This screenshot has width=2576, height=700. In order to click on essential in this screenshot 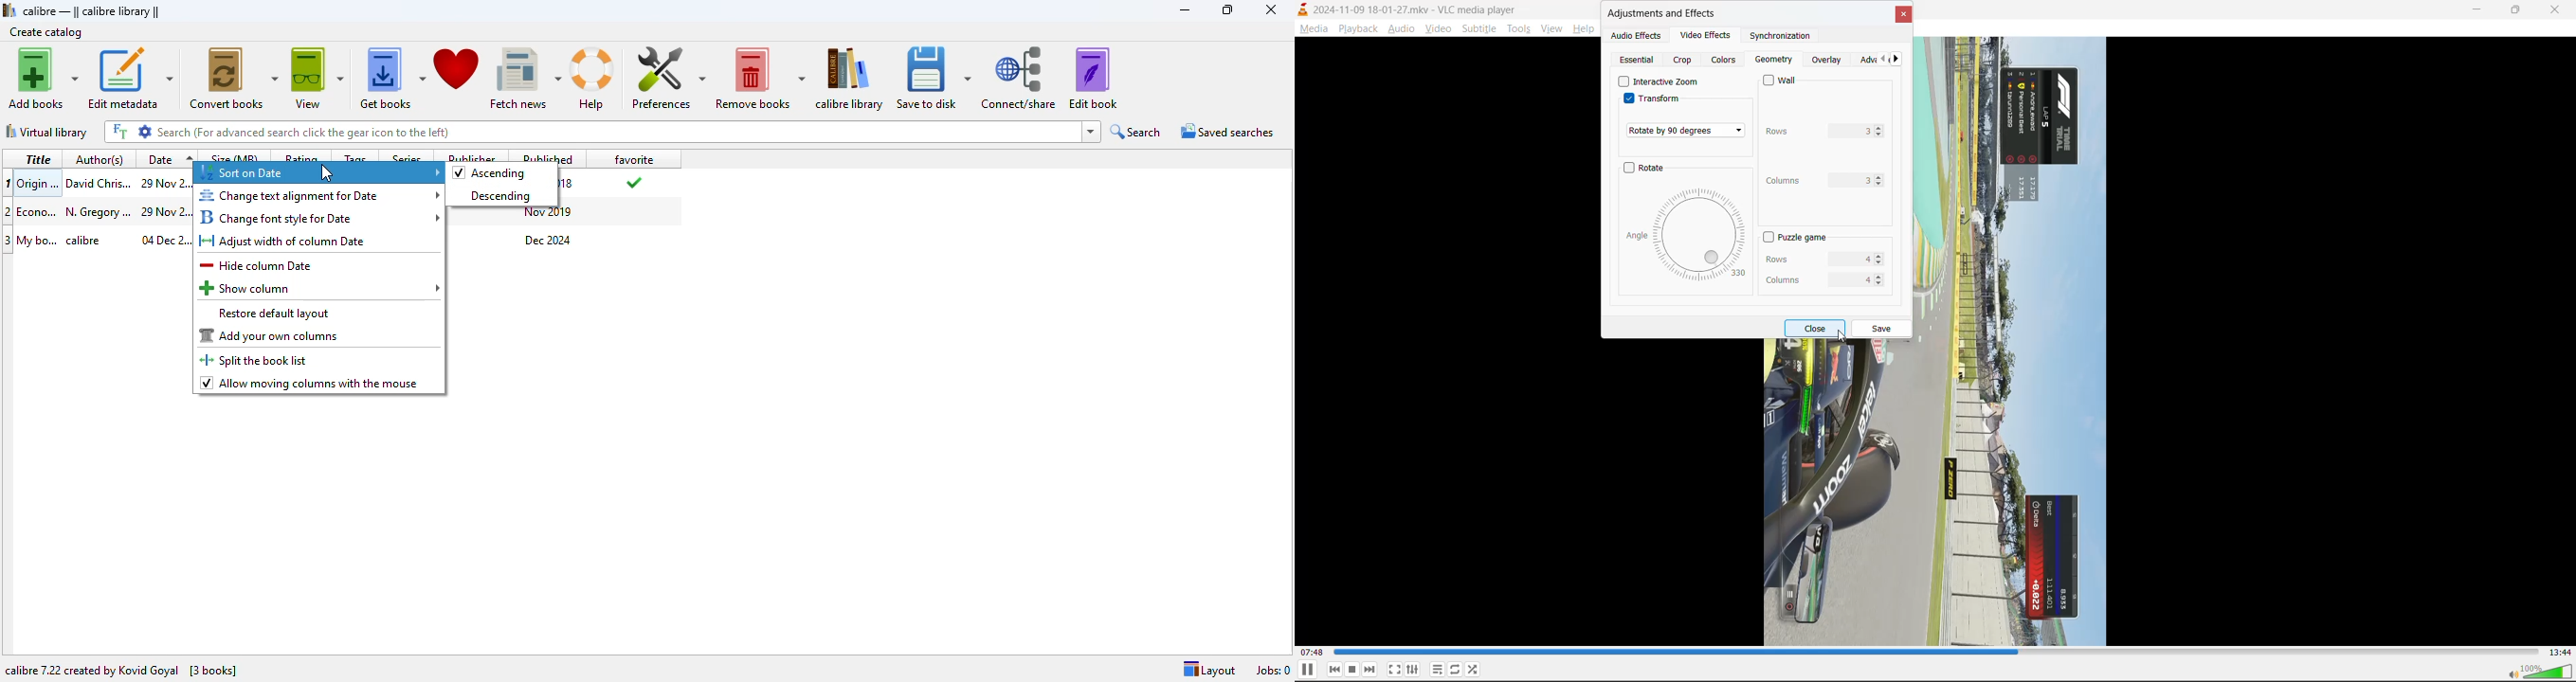, I will do `click(1636, 61)`.